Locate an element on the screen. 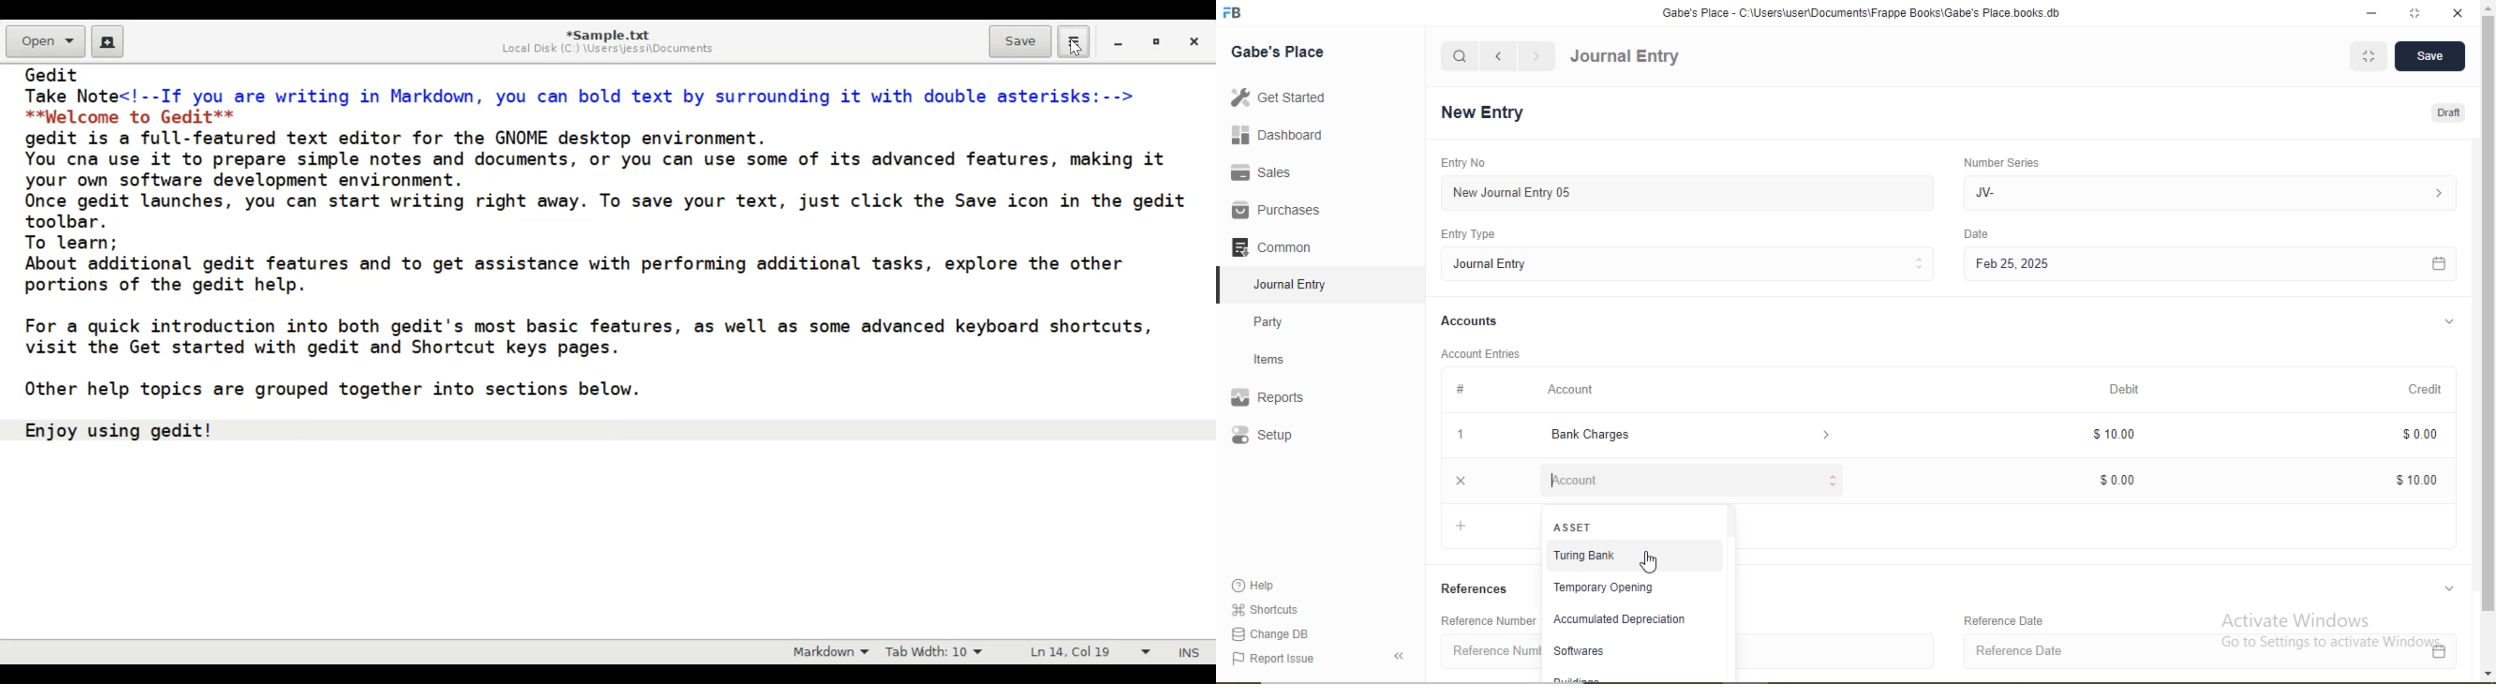 The image size is (2520, 700). navigate backward is located at coordinates (1497, 56).